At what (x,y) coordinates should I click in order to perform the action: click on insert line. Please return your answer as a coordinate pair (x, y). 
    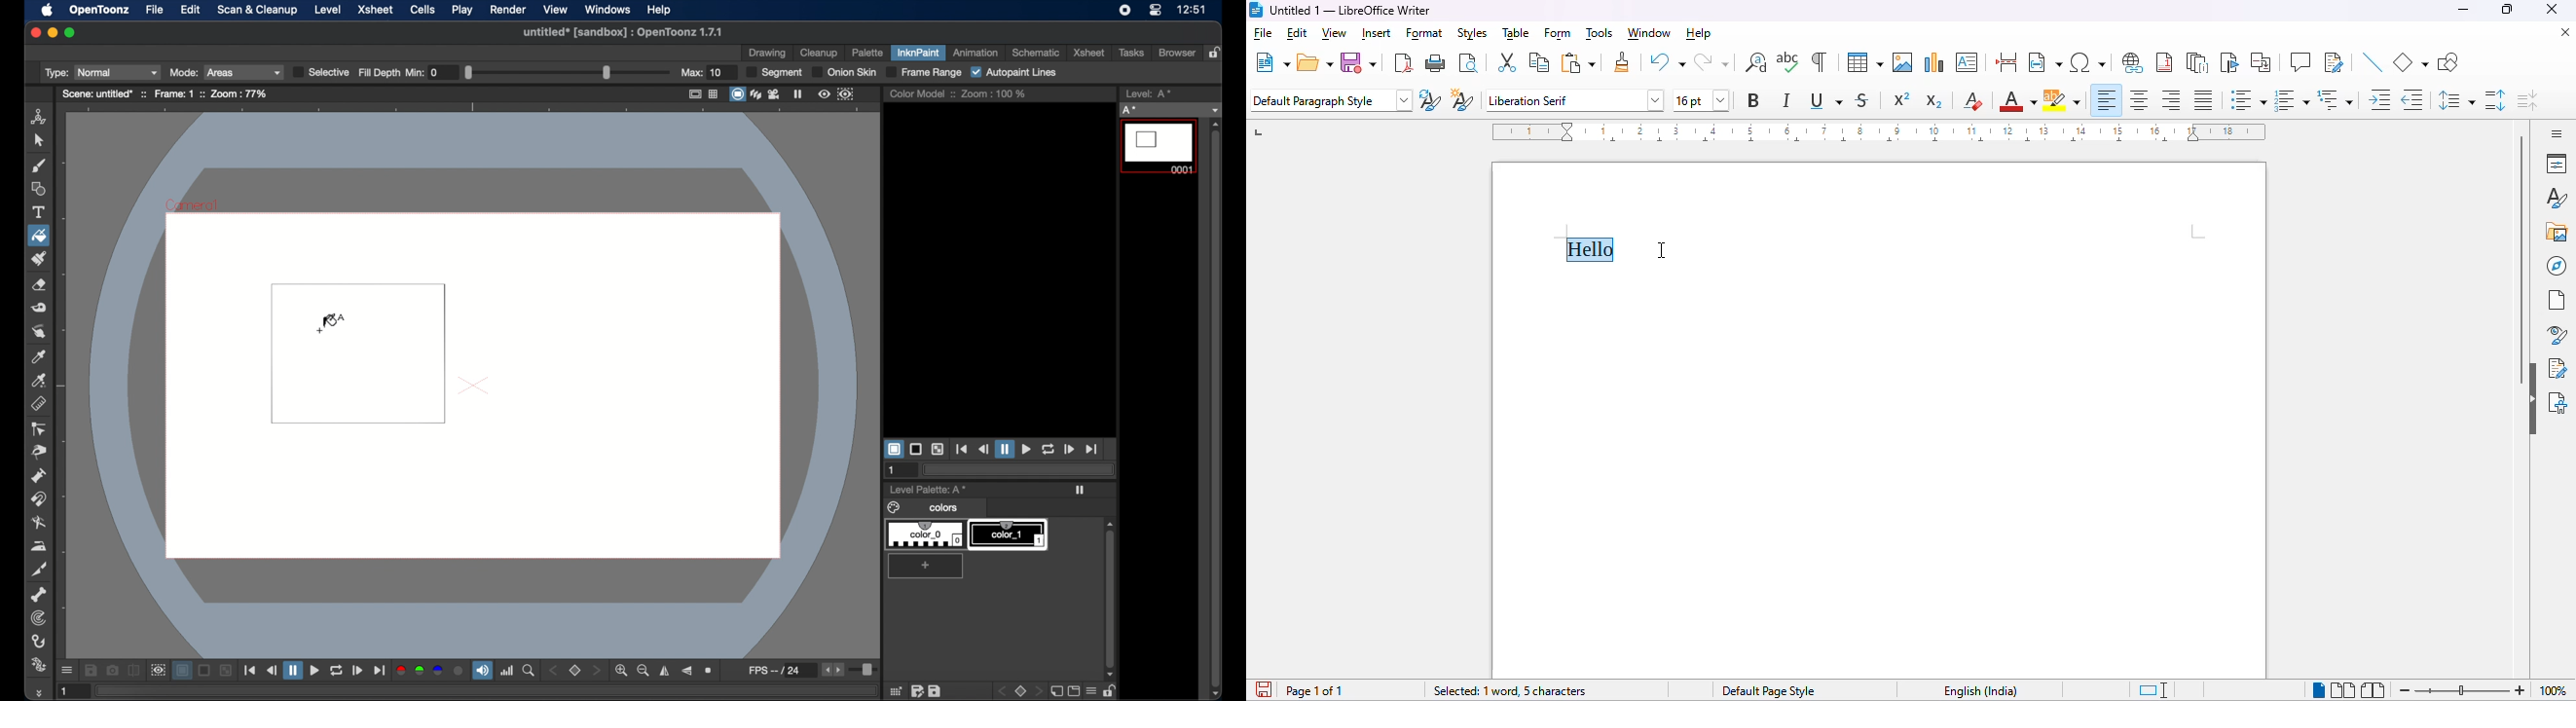
    Looking at the image, I should click on (2374, 63).